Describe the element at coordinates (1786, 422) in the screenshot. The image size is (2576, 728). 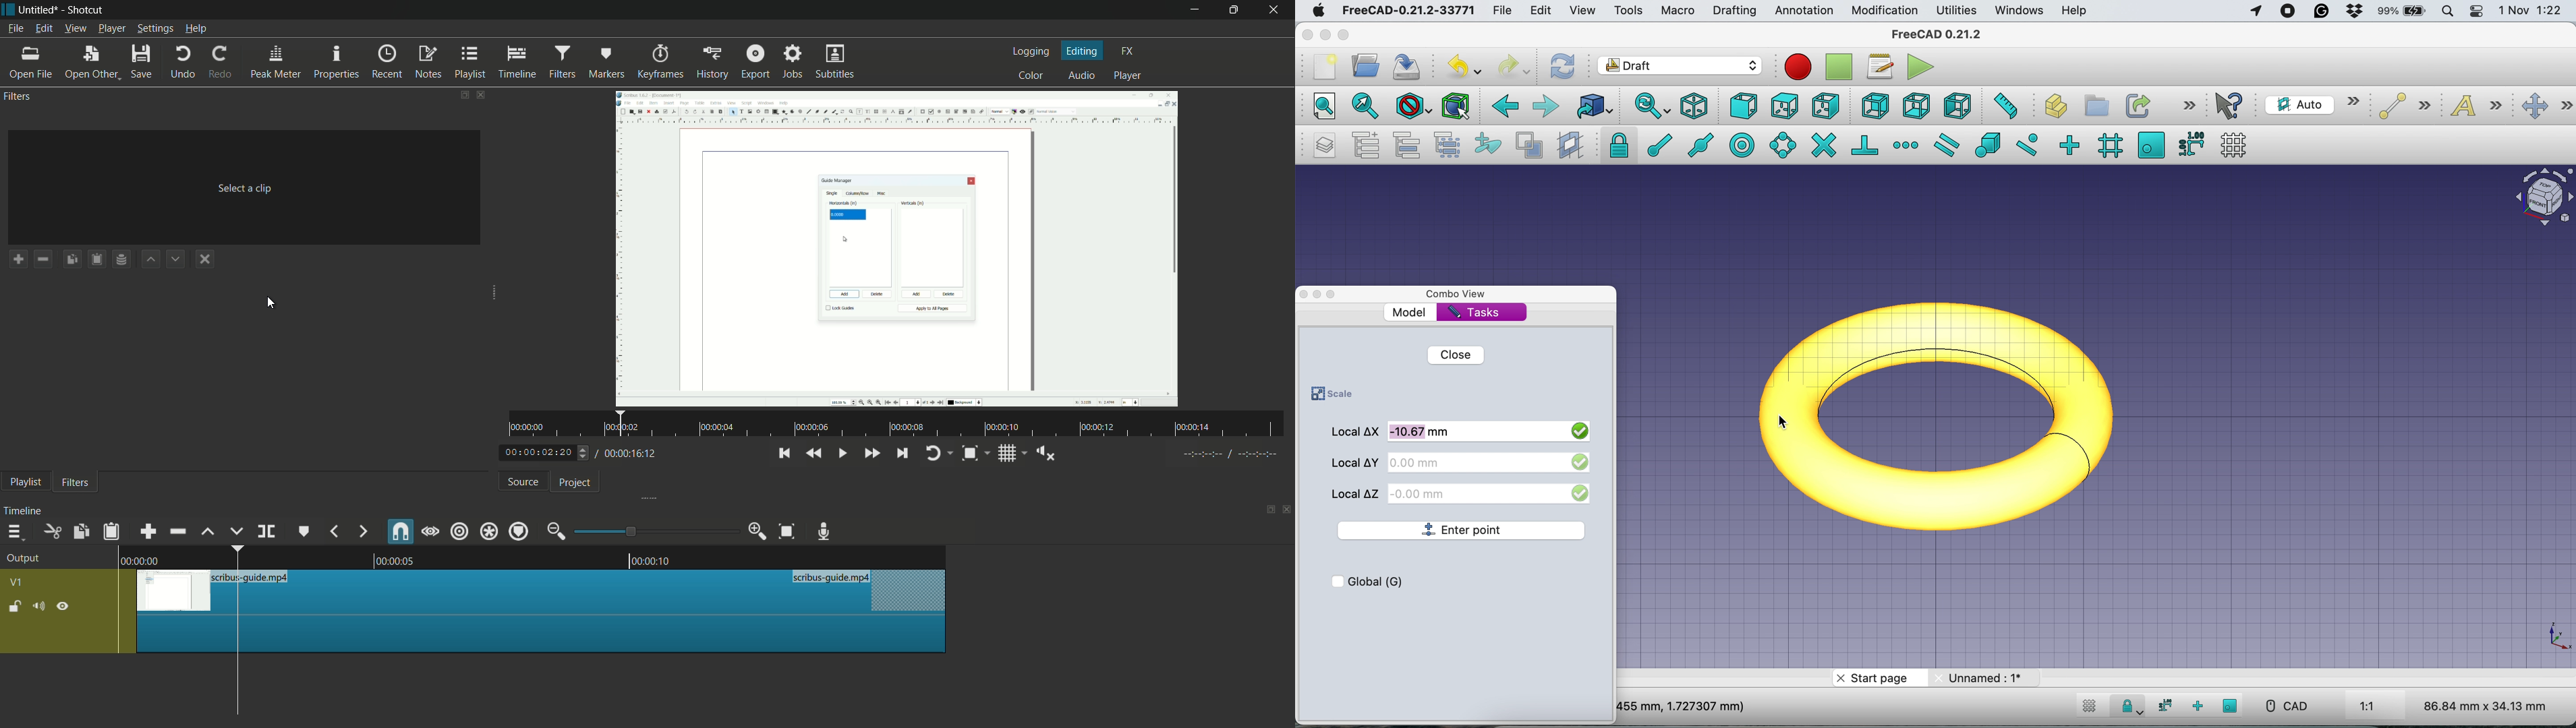
I see `cursor` at that location.